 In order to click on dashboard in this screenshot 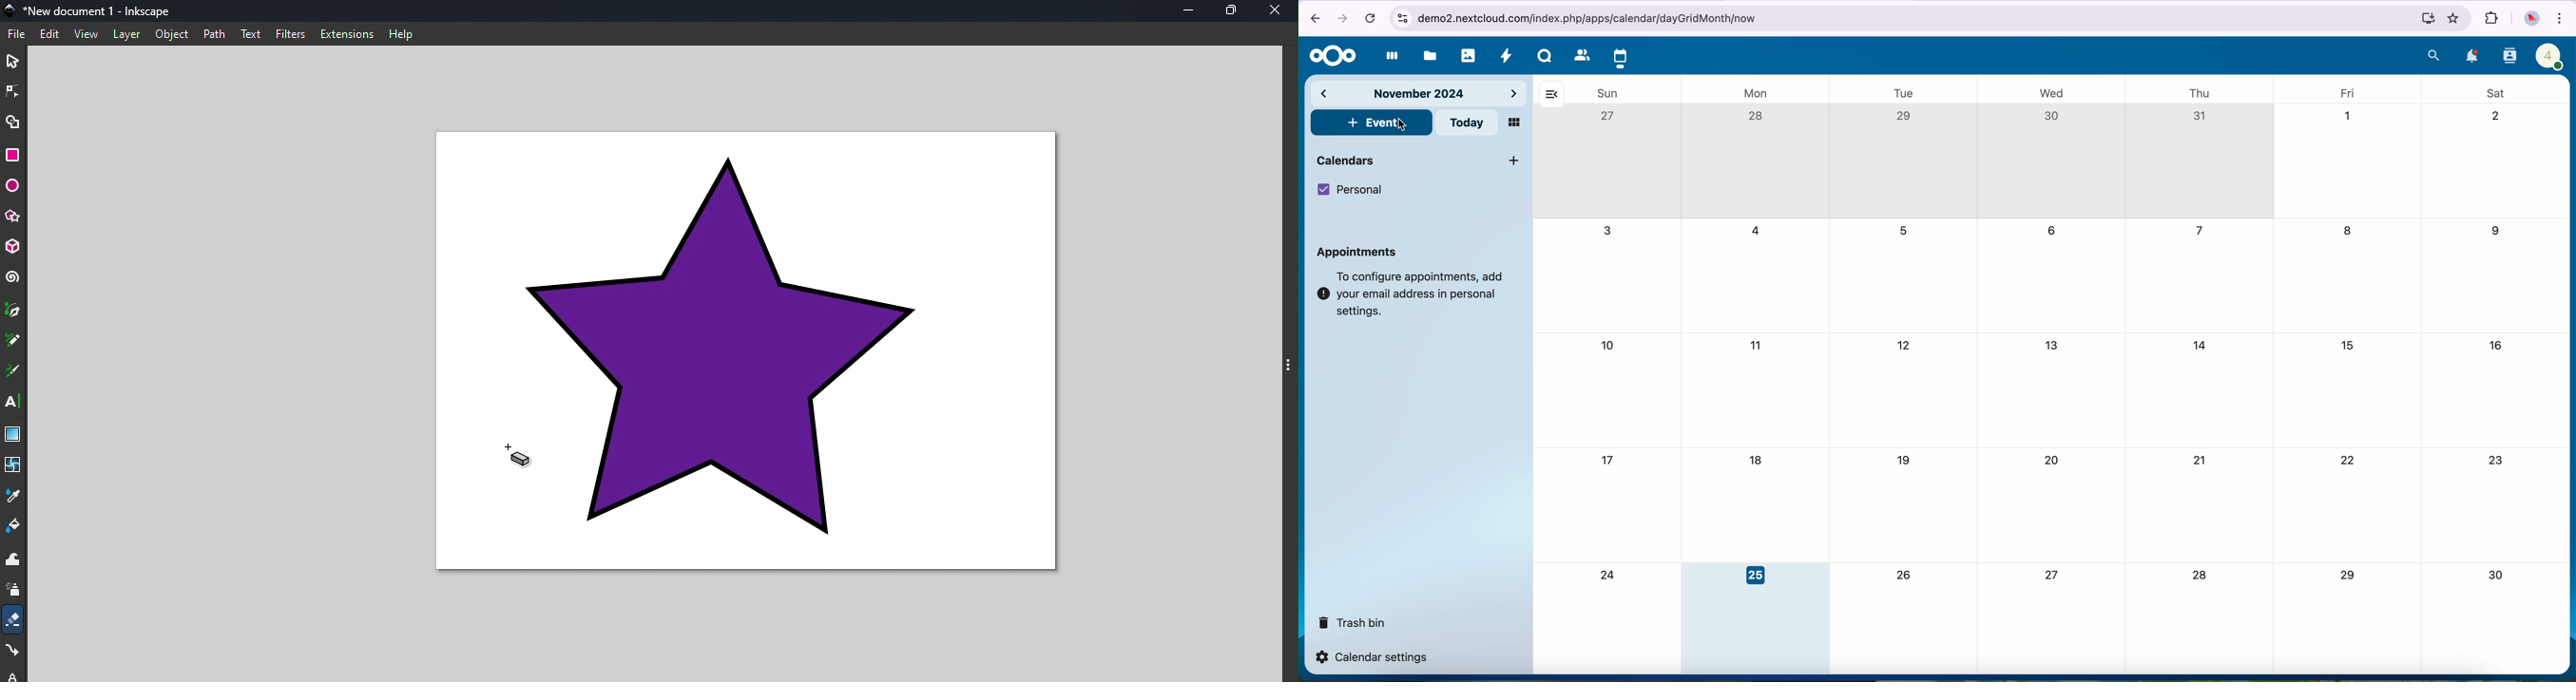, I will do `click(1389, 57)`.